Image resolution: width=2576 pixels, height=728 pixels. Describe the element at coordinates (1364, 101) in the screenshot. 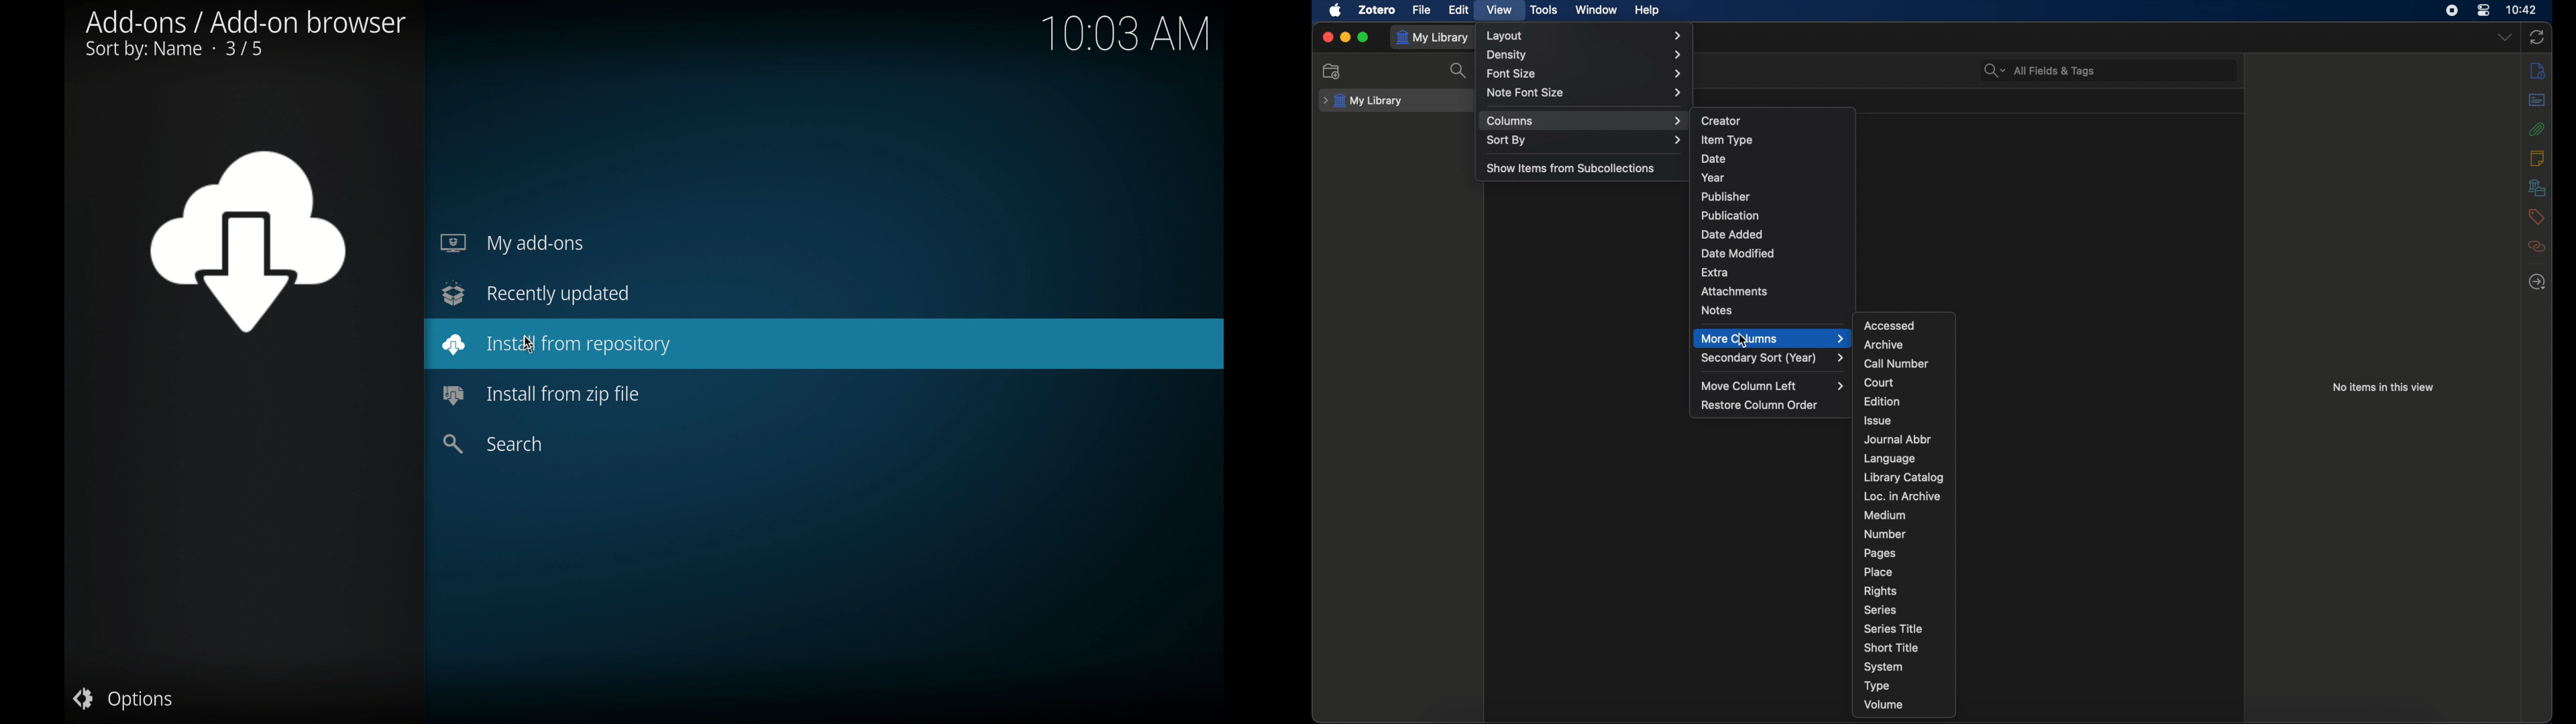

I see `my library` at that location.